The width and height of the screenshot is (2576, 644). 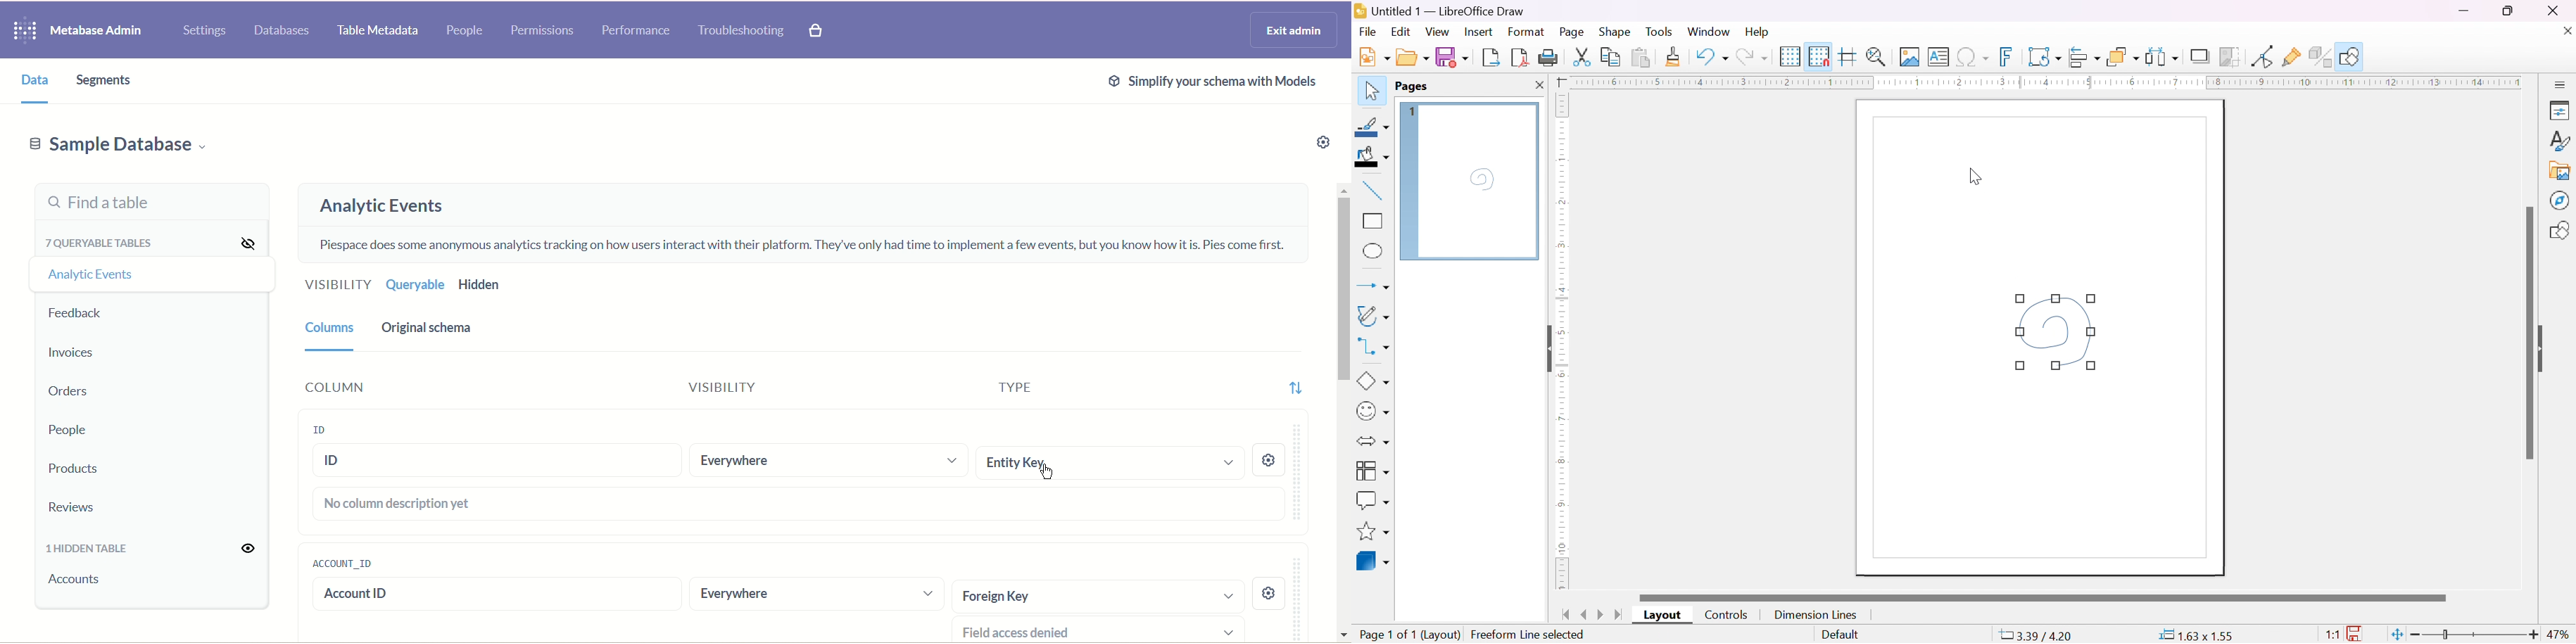 I want to click on lines and arrows, so click(x=1375, y=286).